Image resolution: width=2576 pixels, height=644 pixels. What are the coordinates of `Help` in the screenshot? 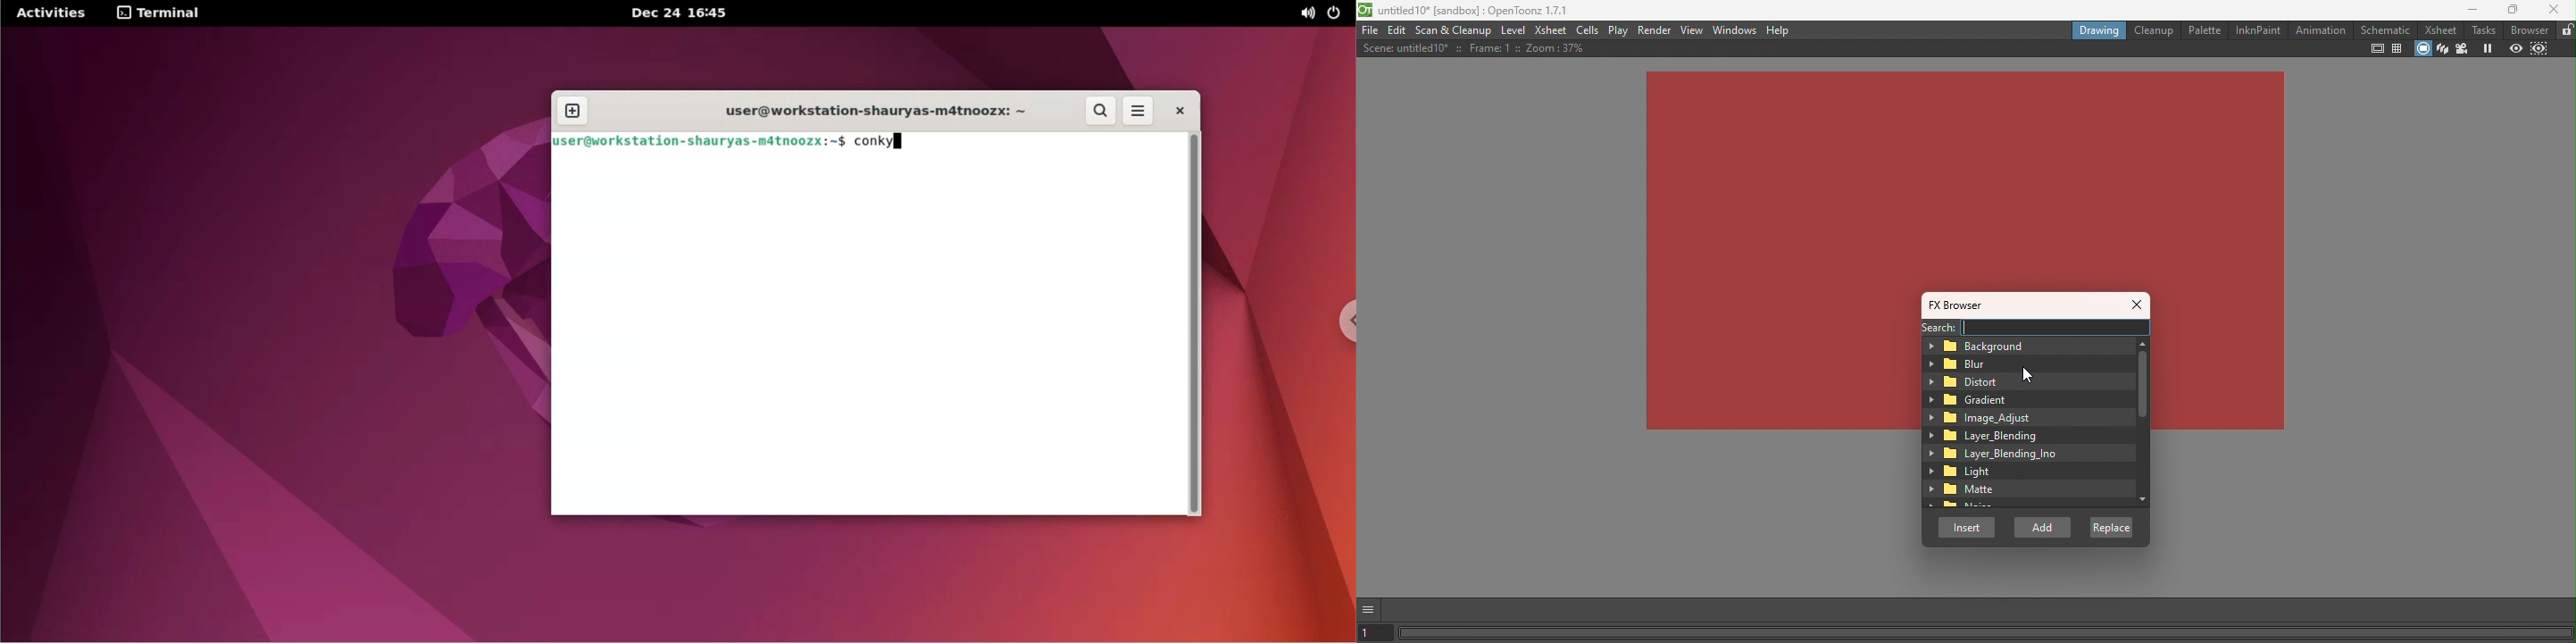 It's located at (1778, 30).